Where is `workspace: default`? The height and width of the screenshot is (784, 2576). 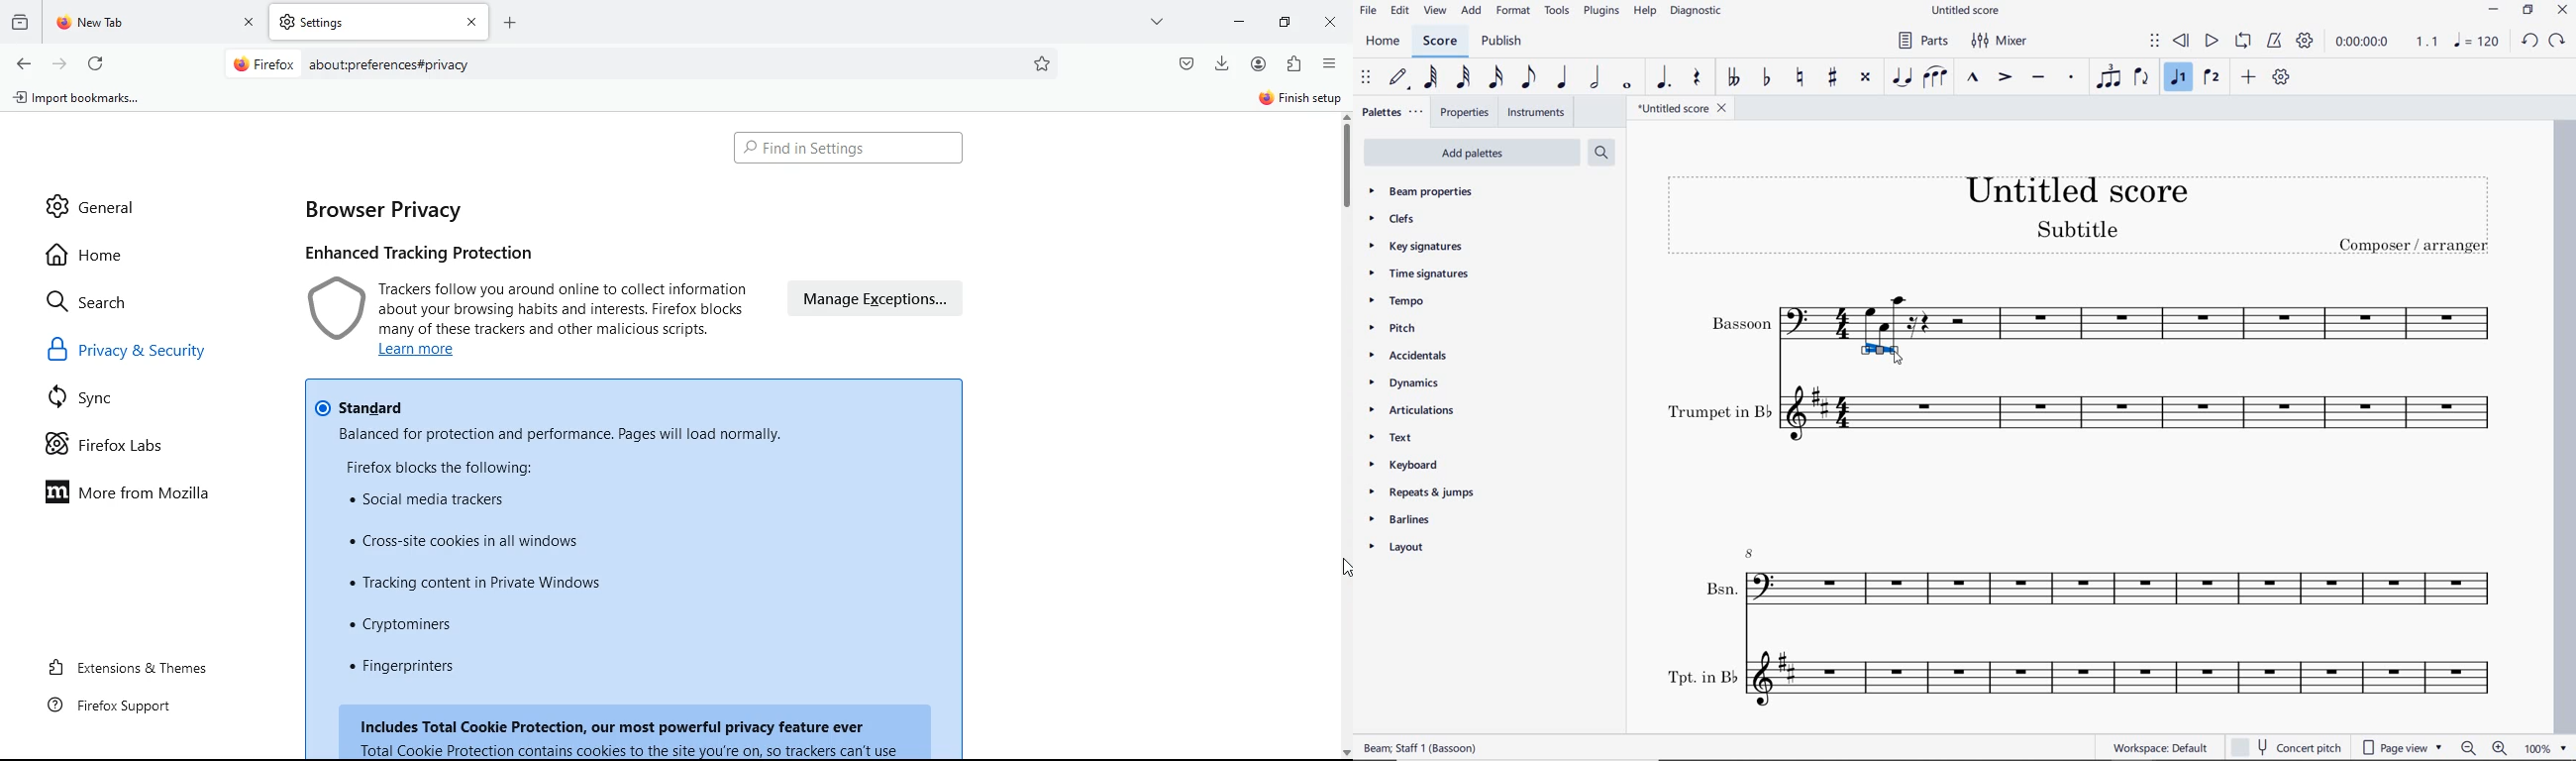
workspace: default is located at coordinates (2160, 749).